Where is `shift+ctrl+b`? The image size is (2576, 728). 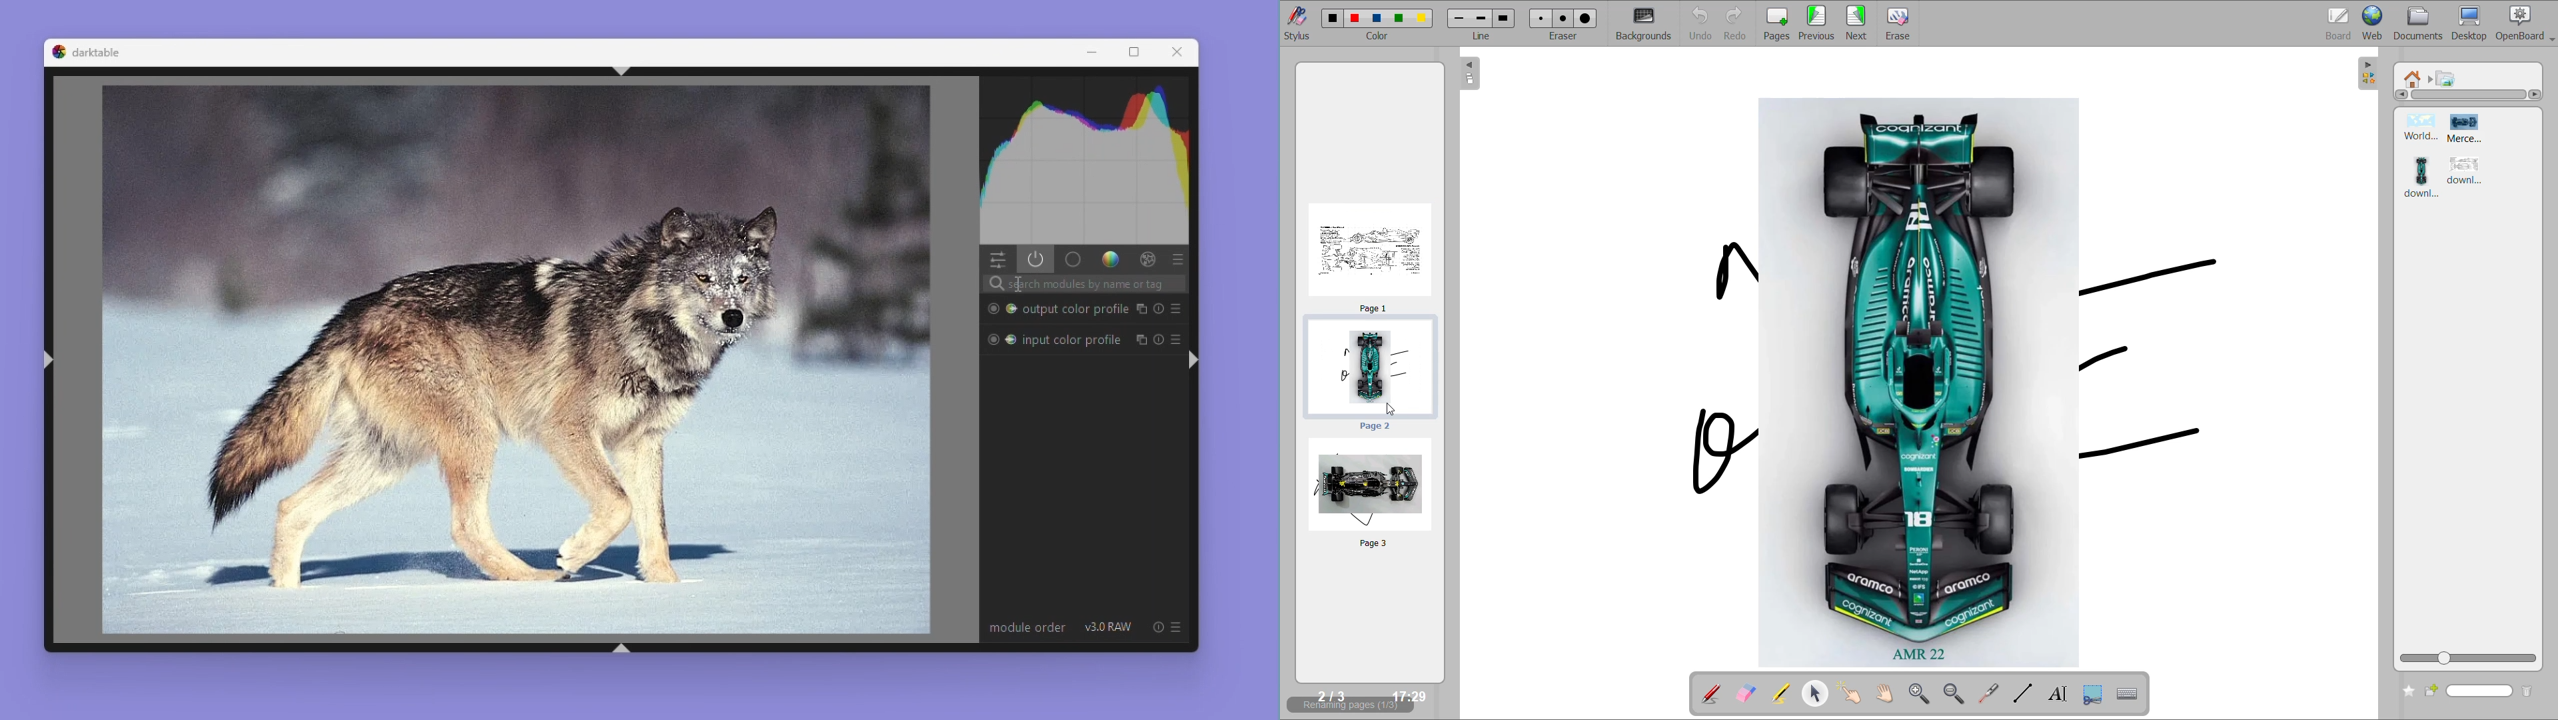 shift+ctrl+b is located at coordinates (619, 646).